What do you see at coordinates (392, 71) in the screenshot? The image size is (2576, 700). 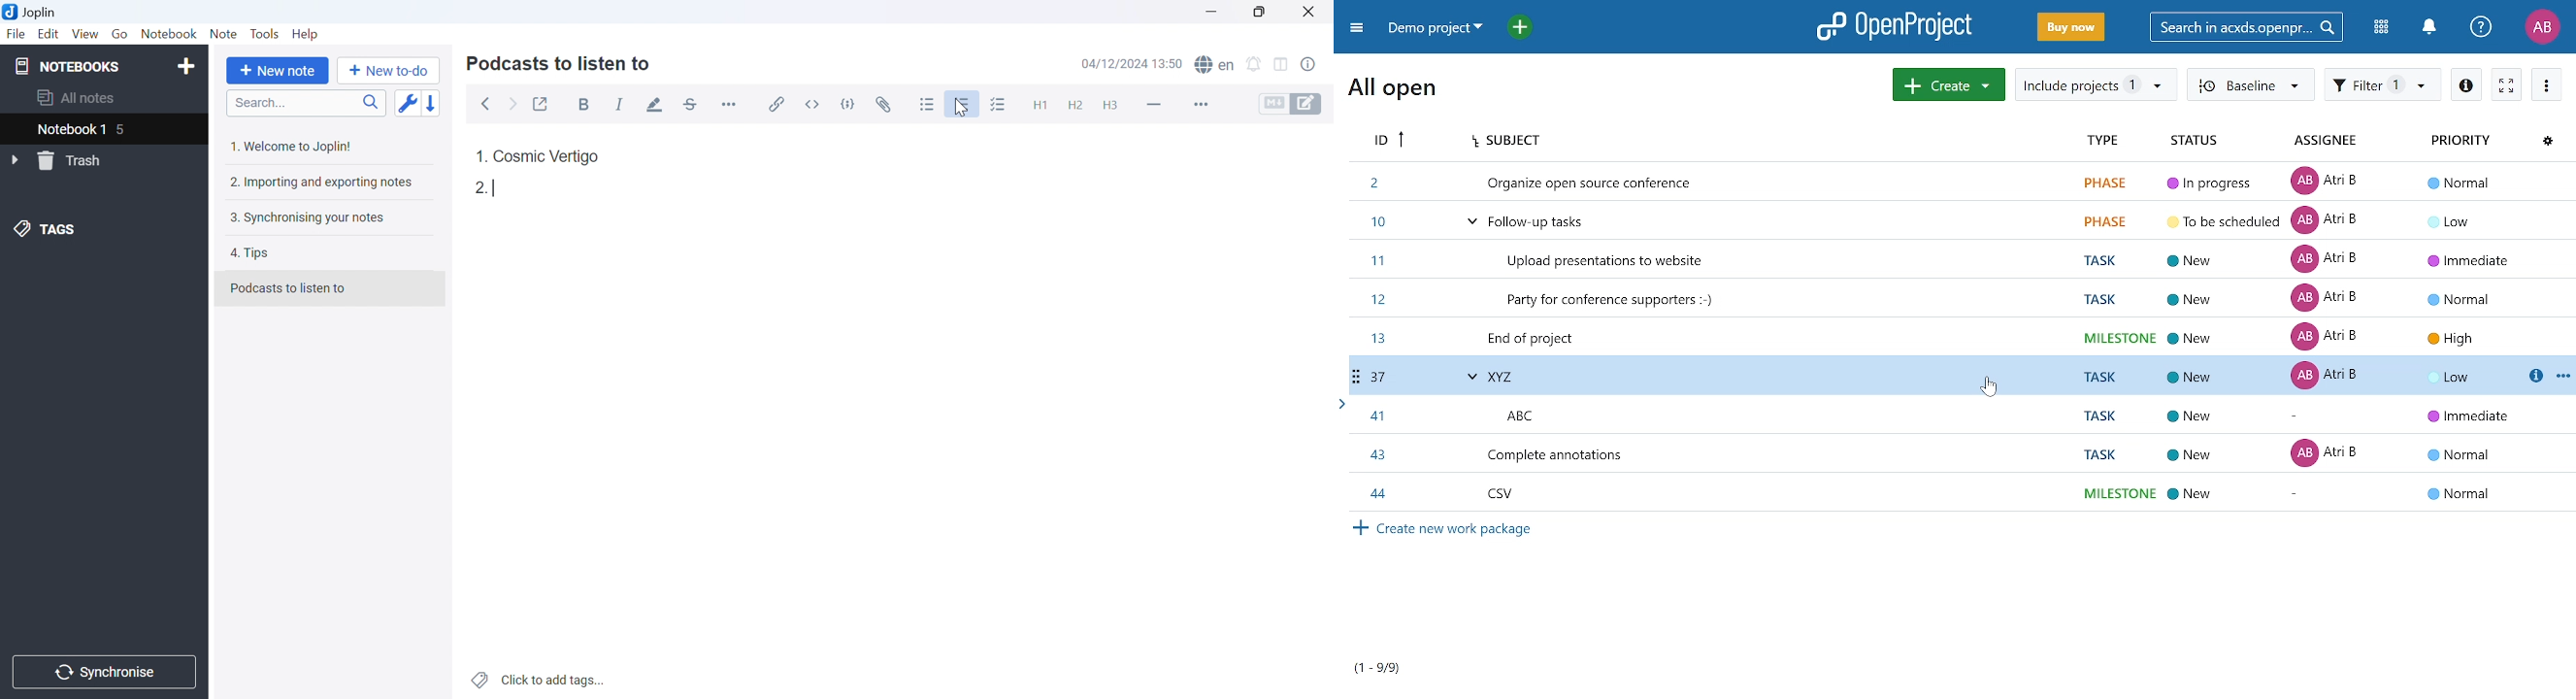 I see `New to-do` at bounding box center [392, 71].